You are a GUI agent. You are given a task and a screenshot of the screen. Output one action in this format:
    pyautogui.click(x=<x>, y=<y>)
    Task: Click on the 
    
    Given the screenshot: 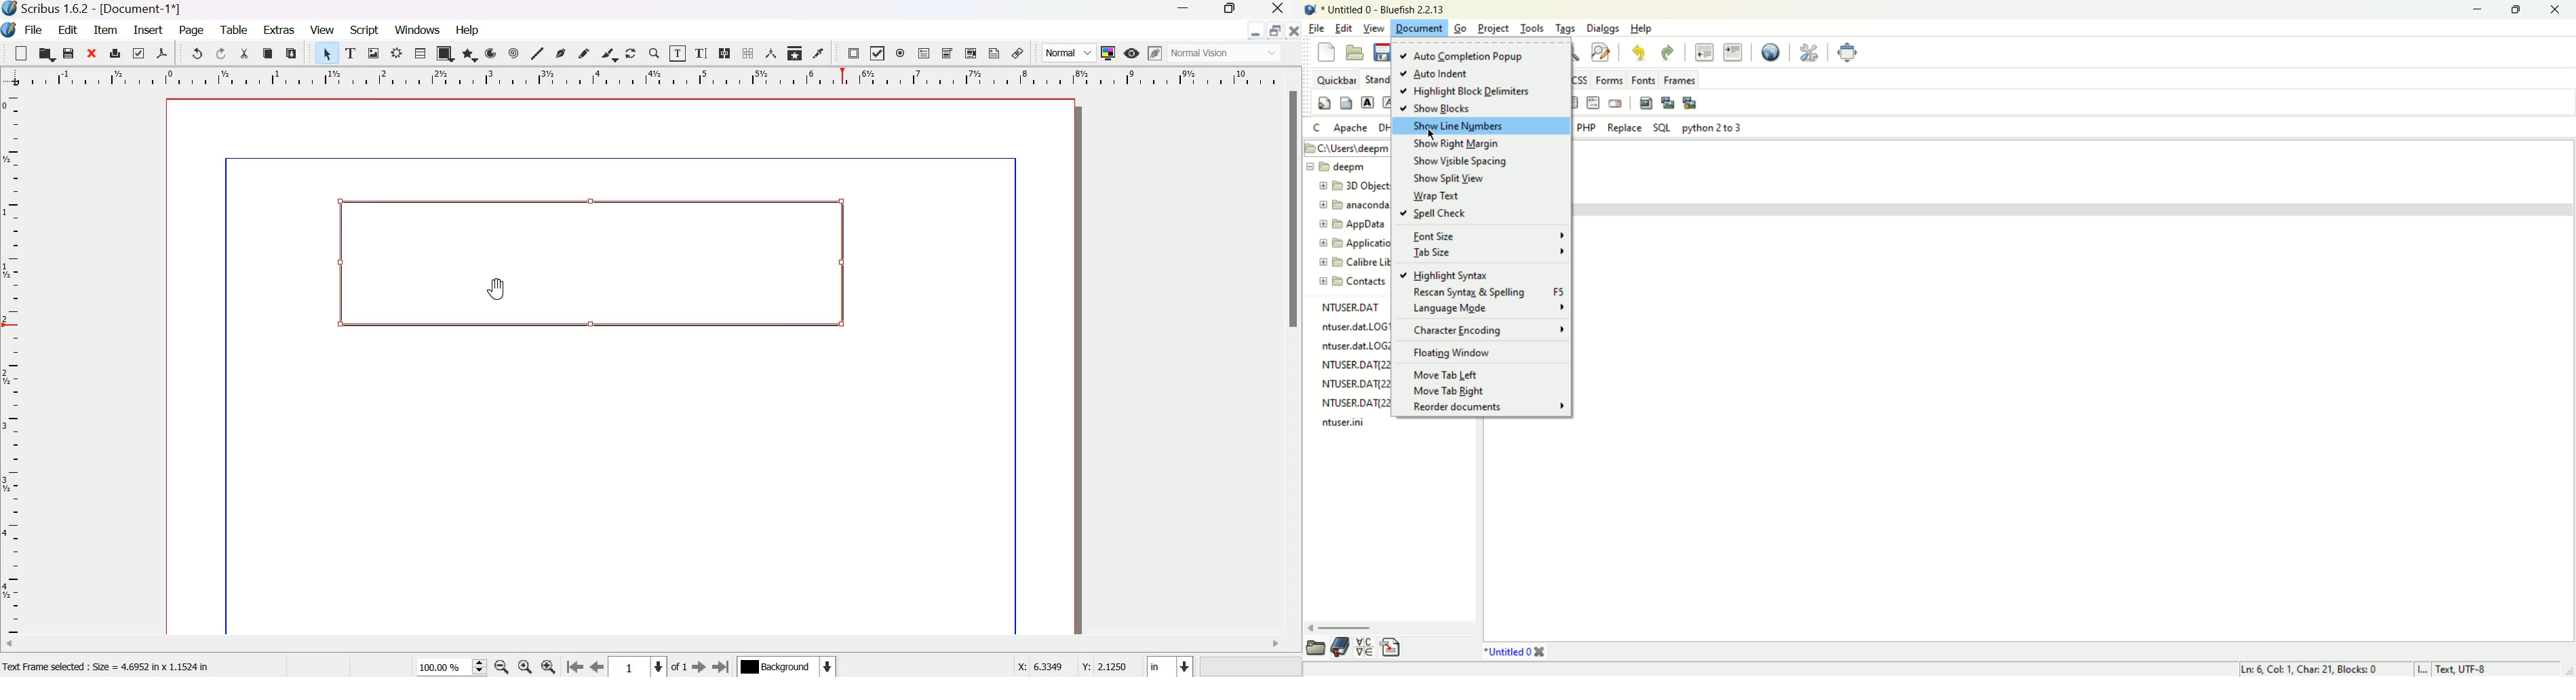 What is the action you would take?
    pyautogui.click(x=233, y=30)
    